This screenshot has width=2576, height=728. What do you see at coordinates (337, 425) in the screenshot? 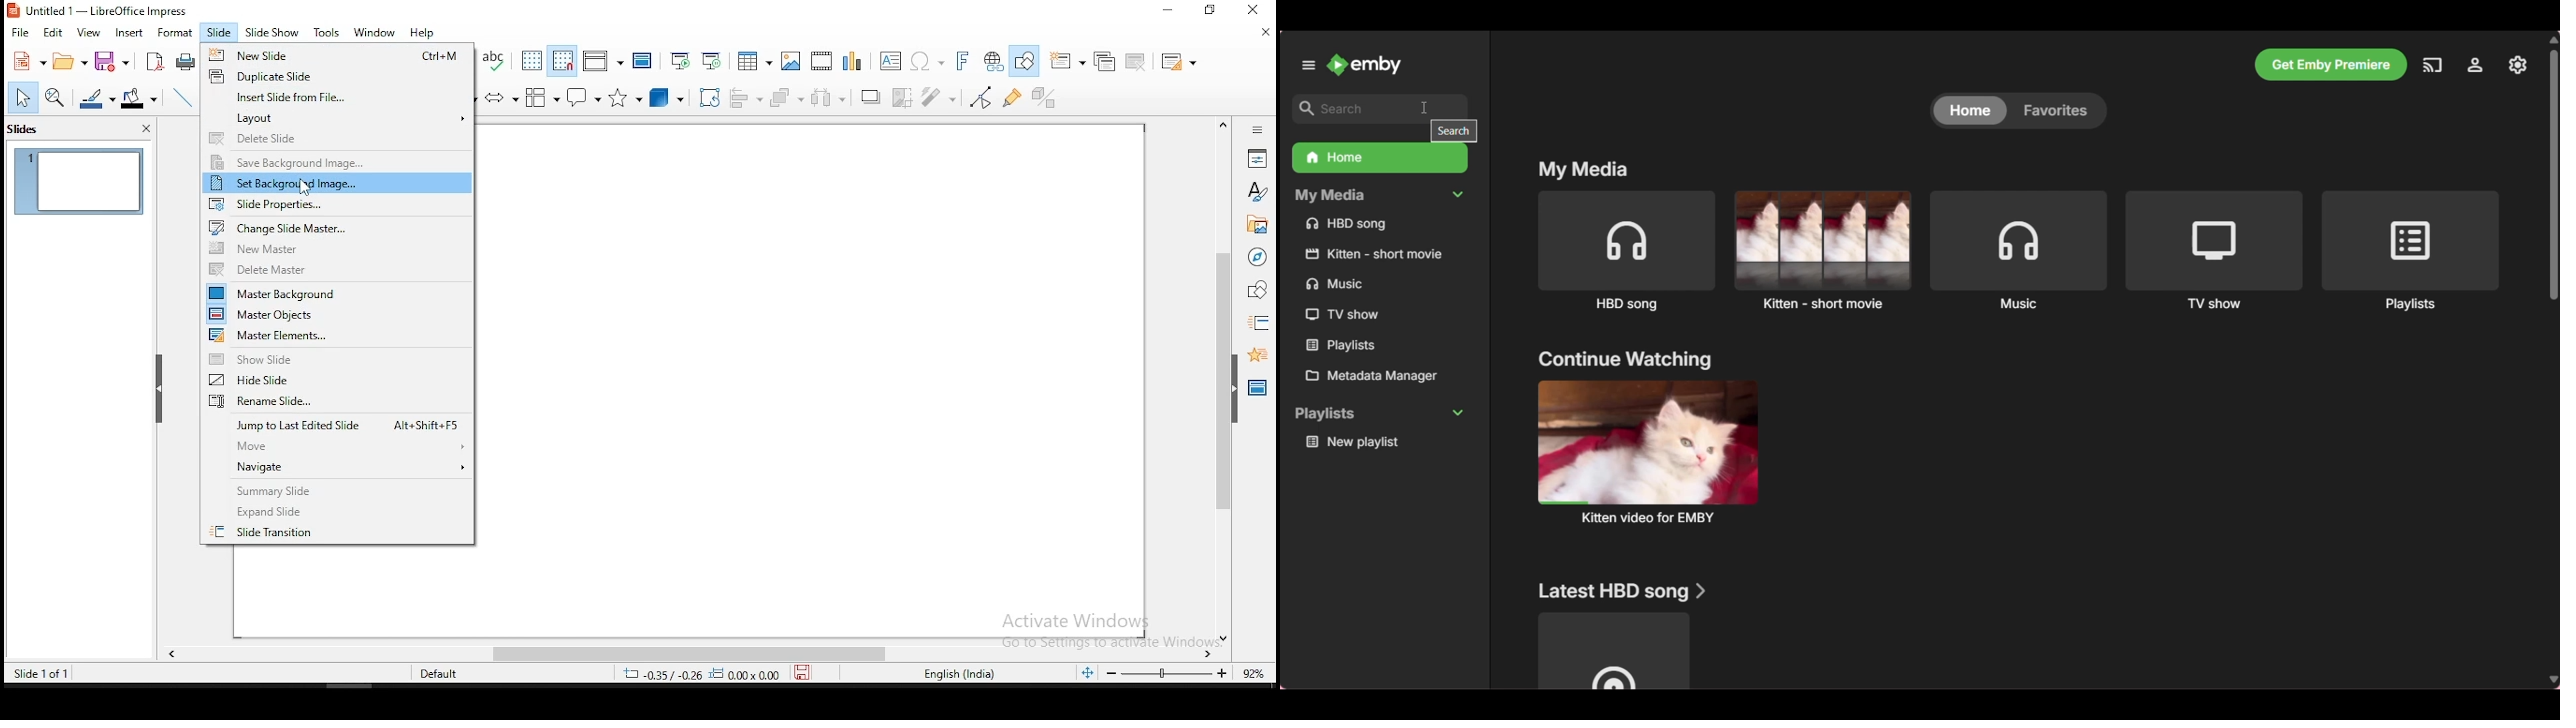
I see `jump to last edited slide` at bounding box center [337, 425].